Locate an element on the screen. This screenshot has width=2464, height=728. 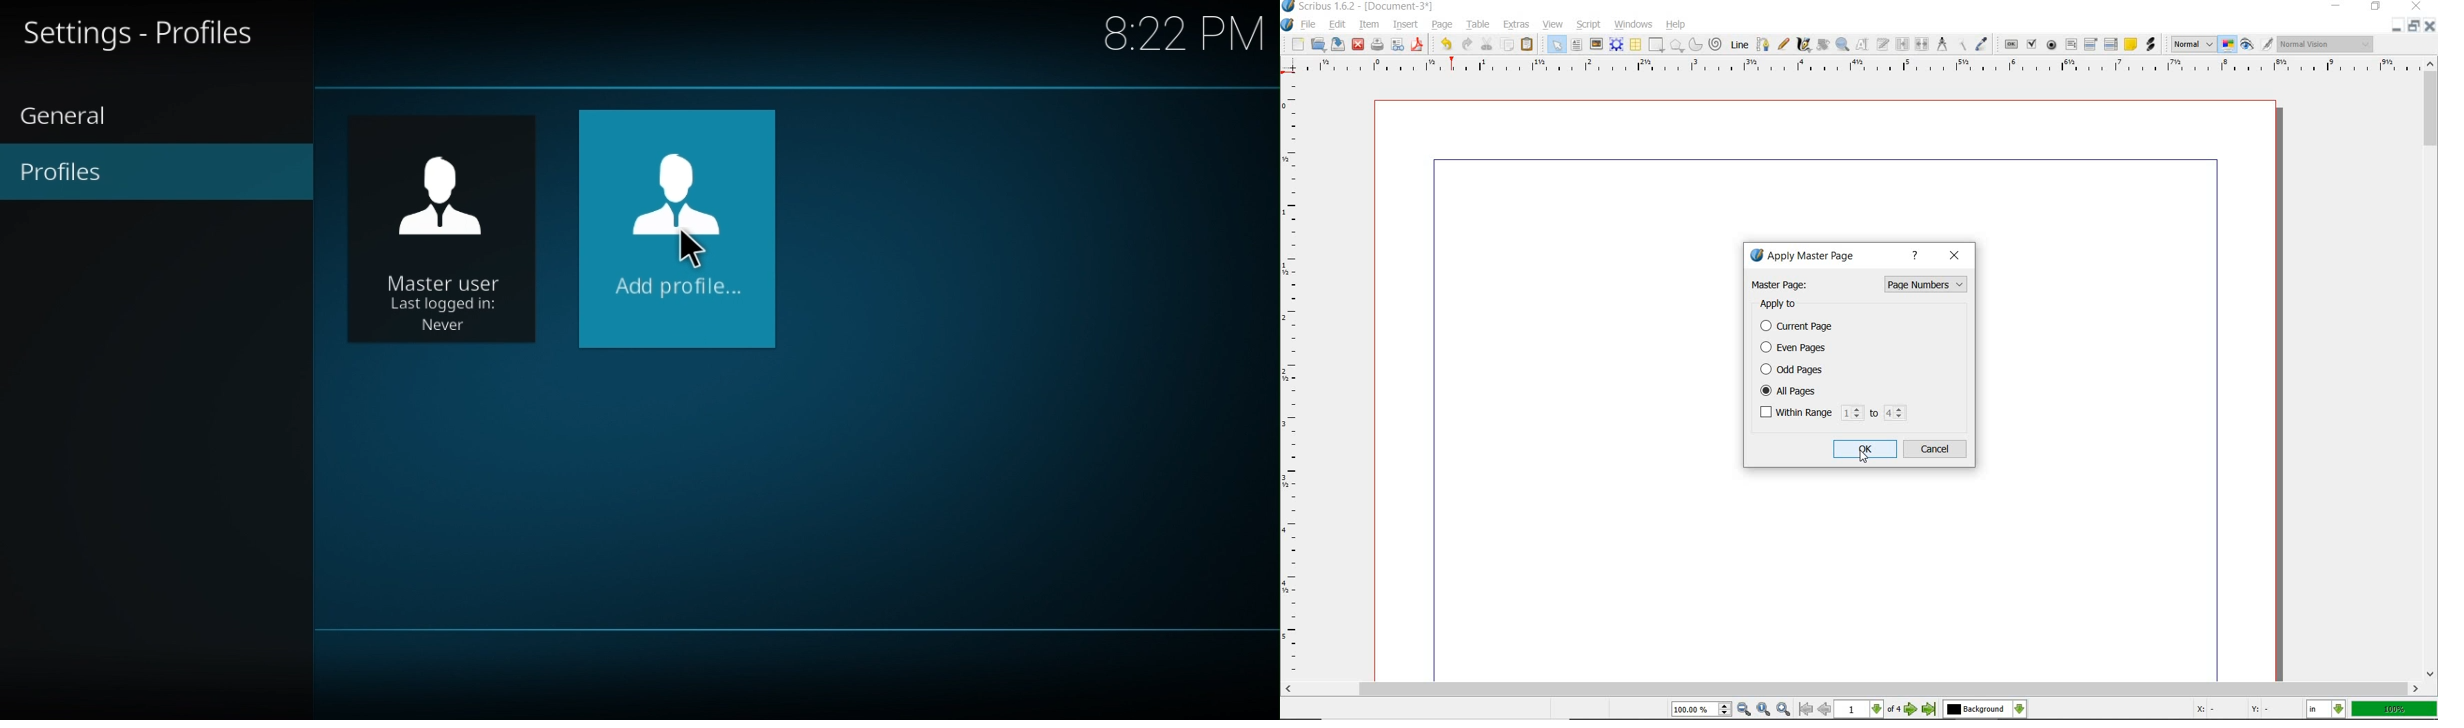
freehand line is located at coordinates (1783, 44).